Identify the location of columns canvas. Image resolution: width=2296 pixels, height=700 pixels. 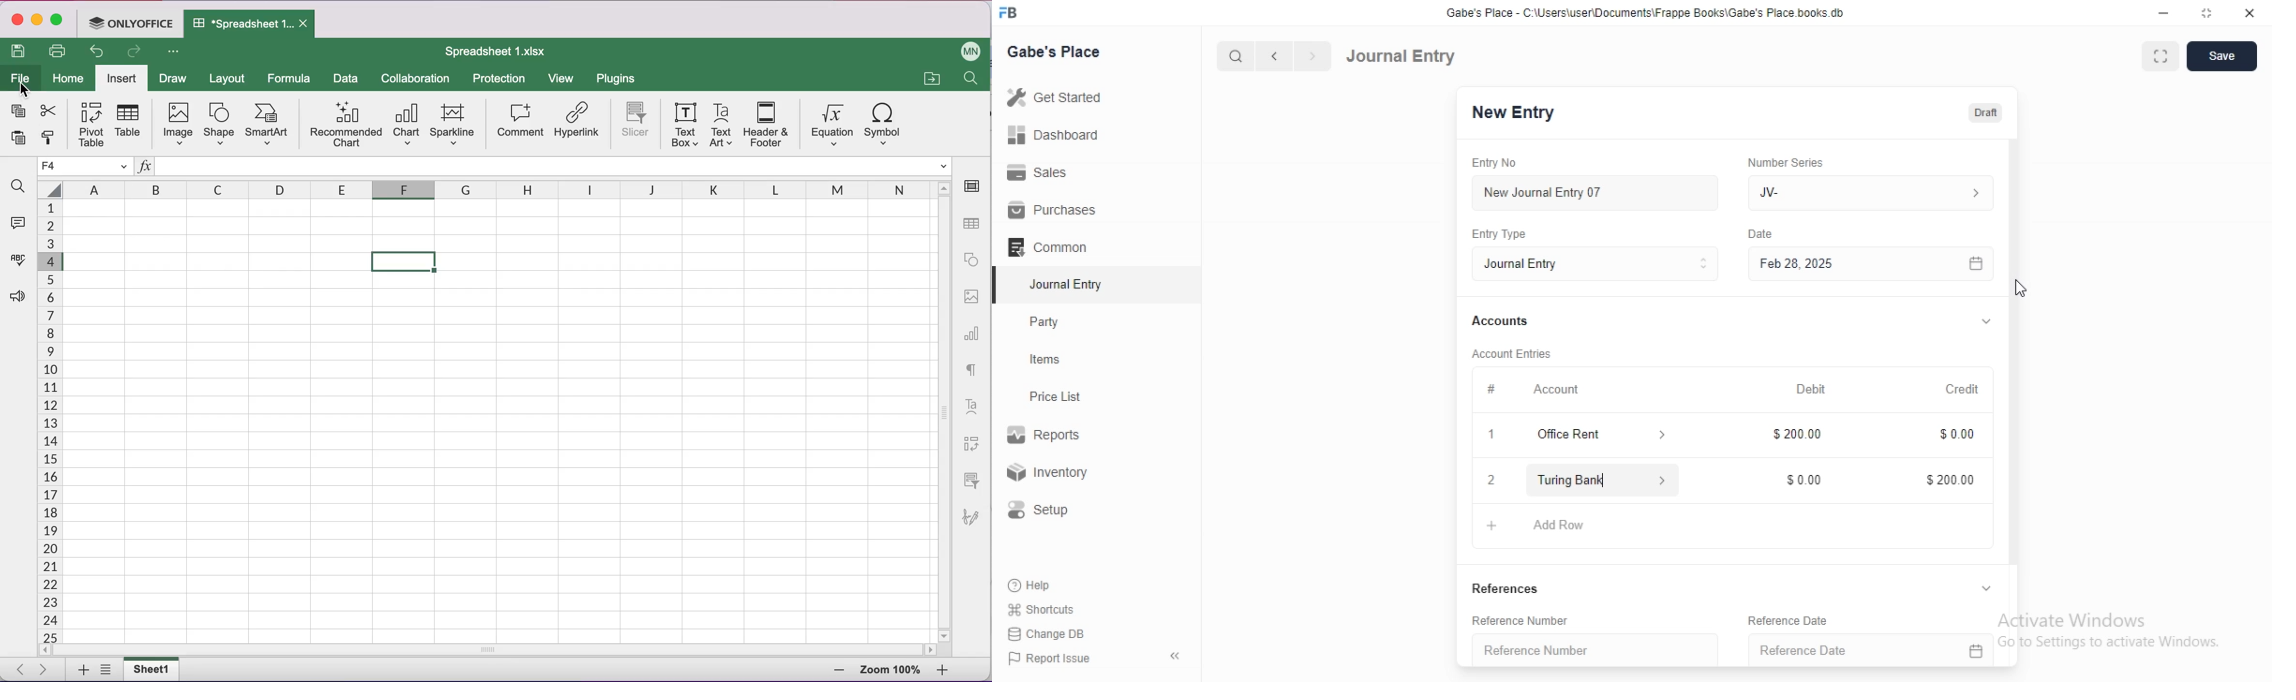
(499, 421).